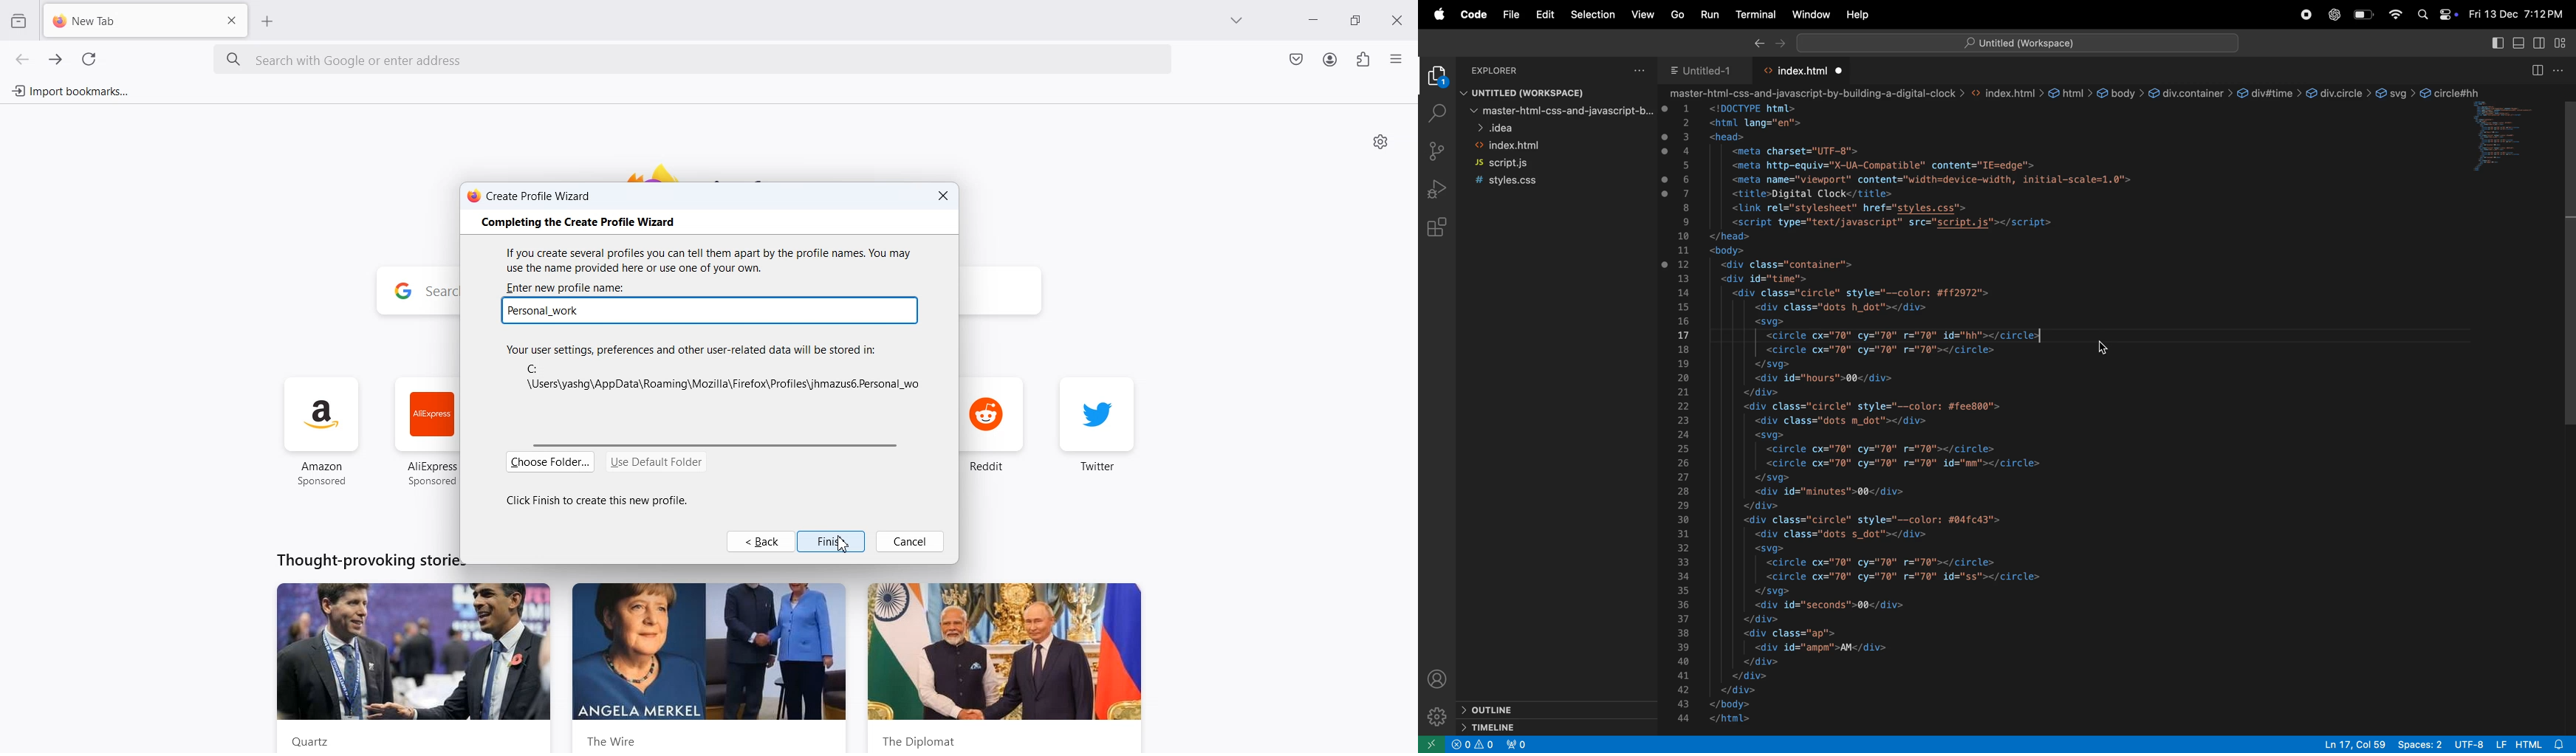 This screenshot has width=2576, height=756. What do you see at coordinates (2364, 15) in the screenshot?
I see `battery` at bounding box center [2364, 15].